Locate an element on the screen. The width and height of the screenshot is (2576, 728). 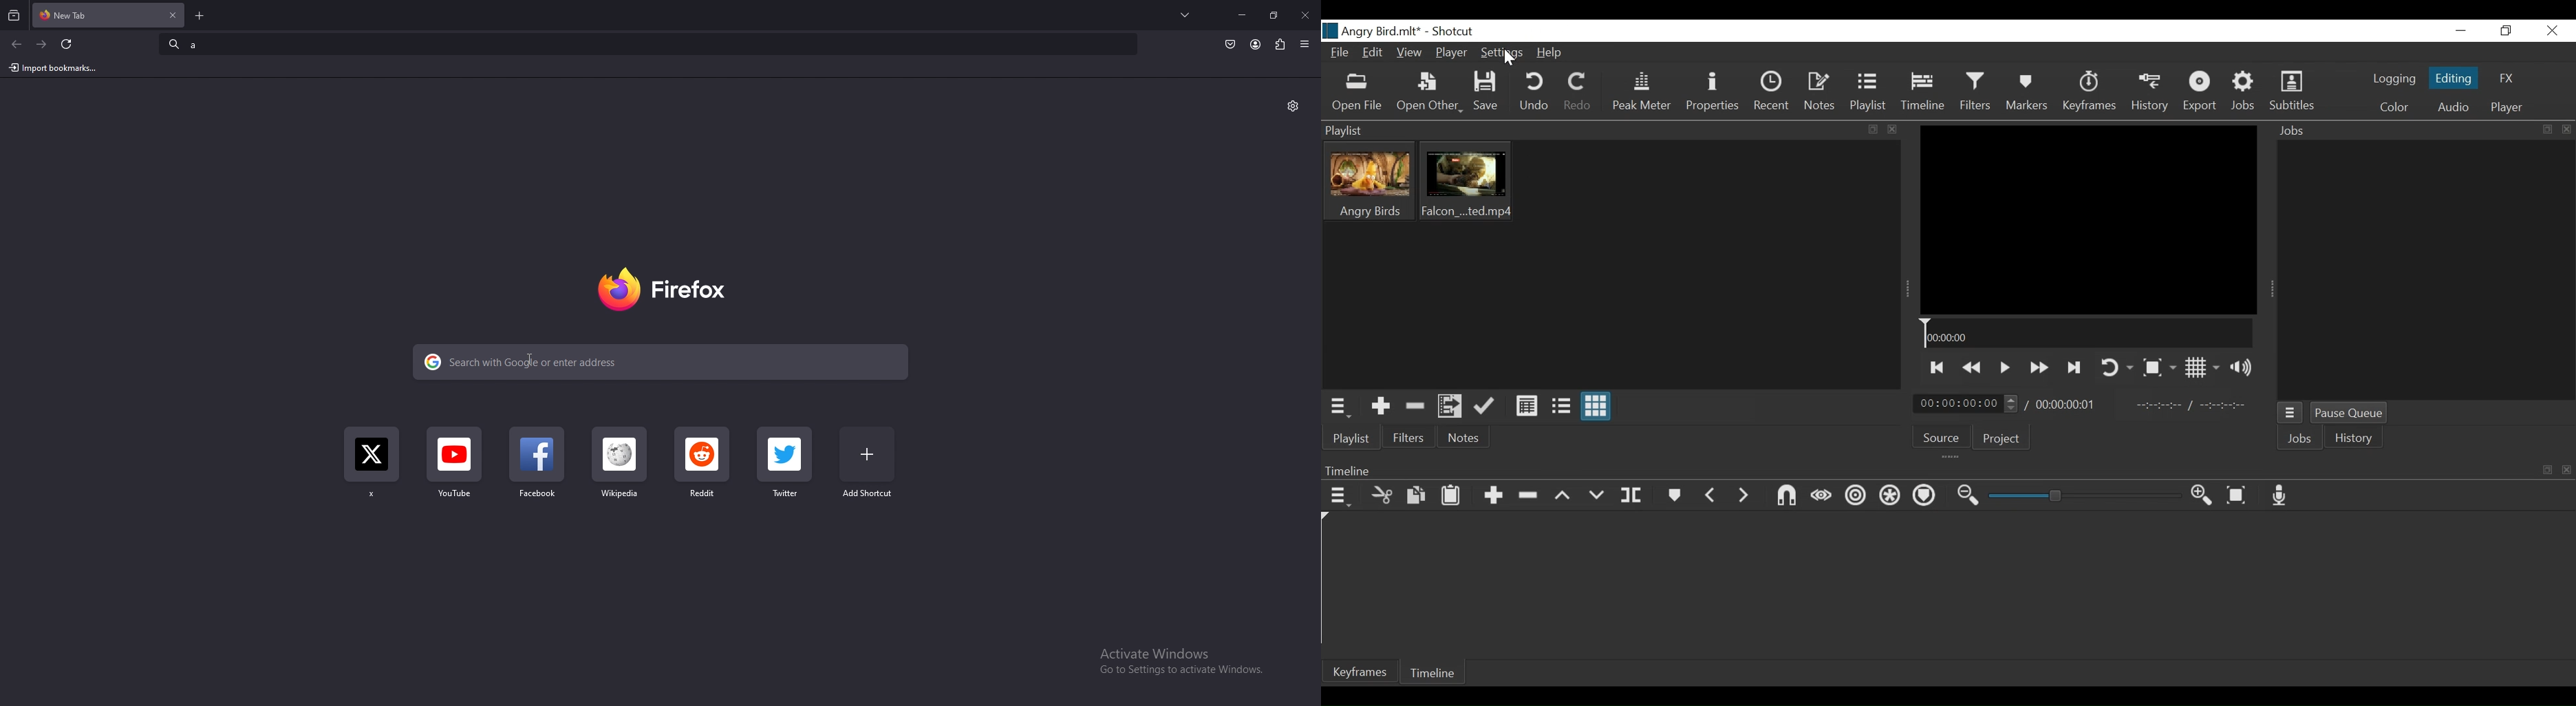
recent browsing is located at coordinates (14, 16).